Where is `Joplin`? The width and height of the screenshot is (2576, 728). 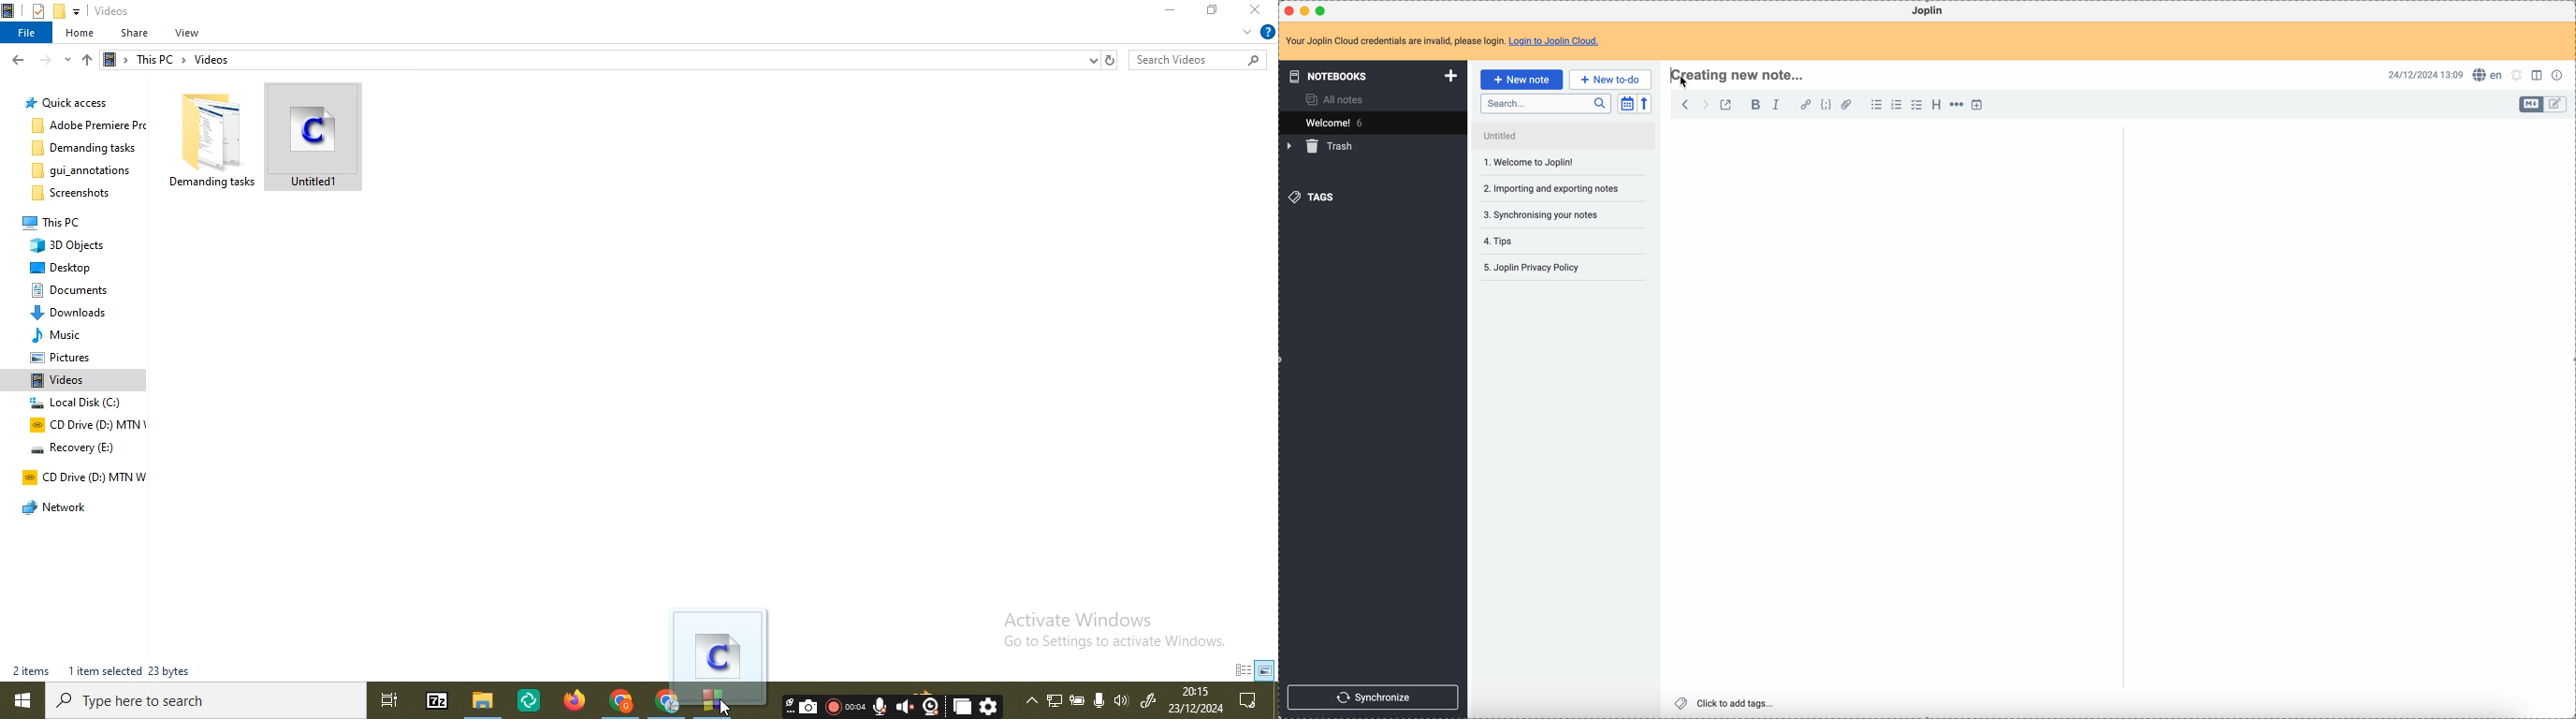 Joplin is located at coordinates (1927, 11).